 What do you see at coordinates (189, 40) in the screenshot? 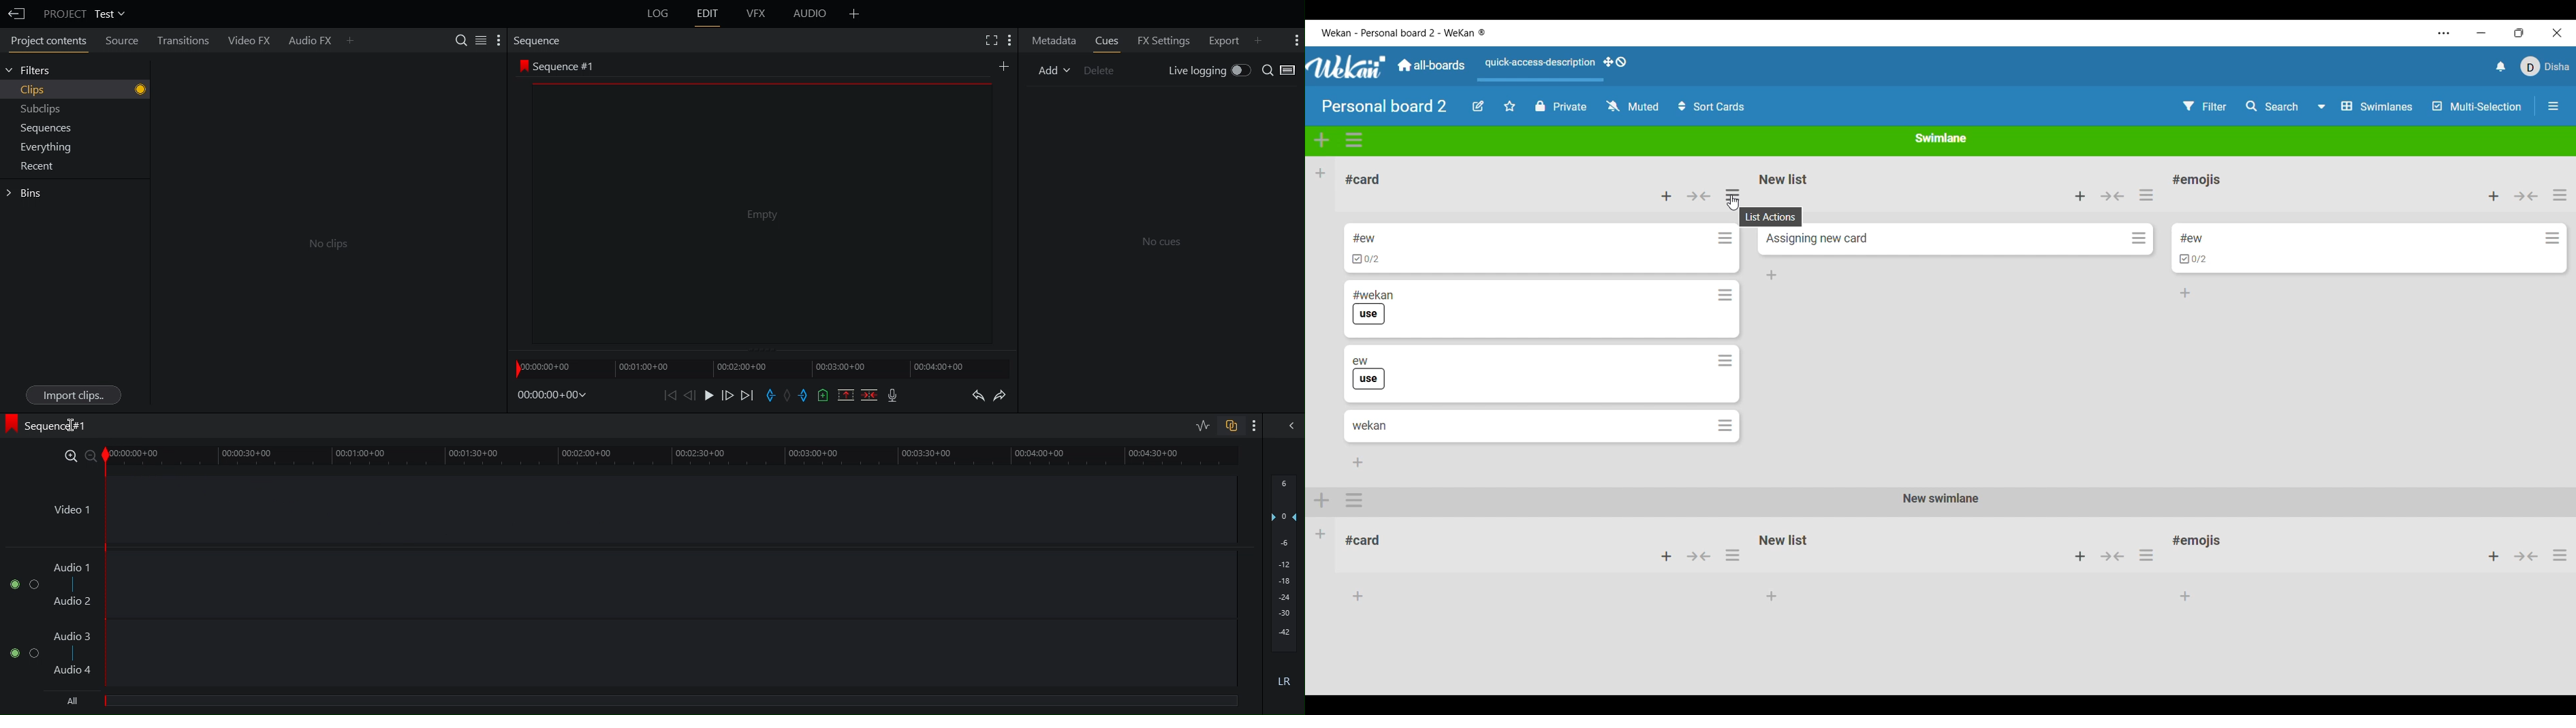
I see `Transitions` at bounding box center [189, 40].